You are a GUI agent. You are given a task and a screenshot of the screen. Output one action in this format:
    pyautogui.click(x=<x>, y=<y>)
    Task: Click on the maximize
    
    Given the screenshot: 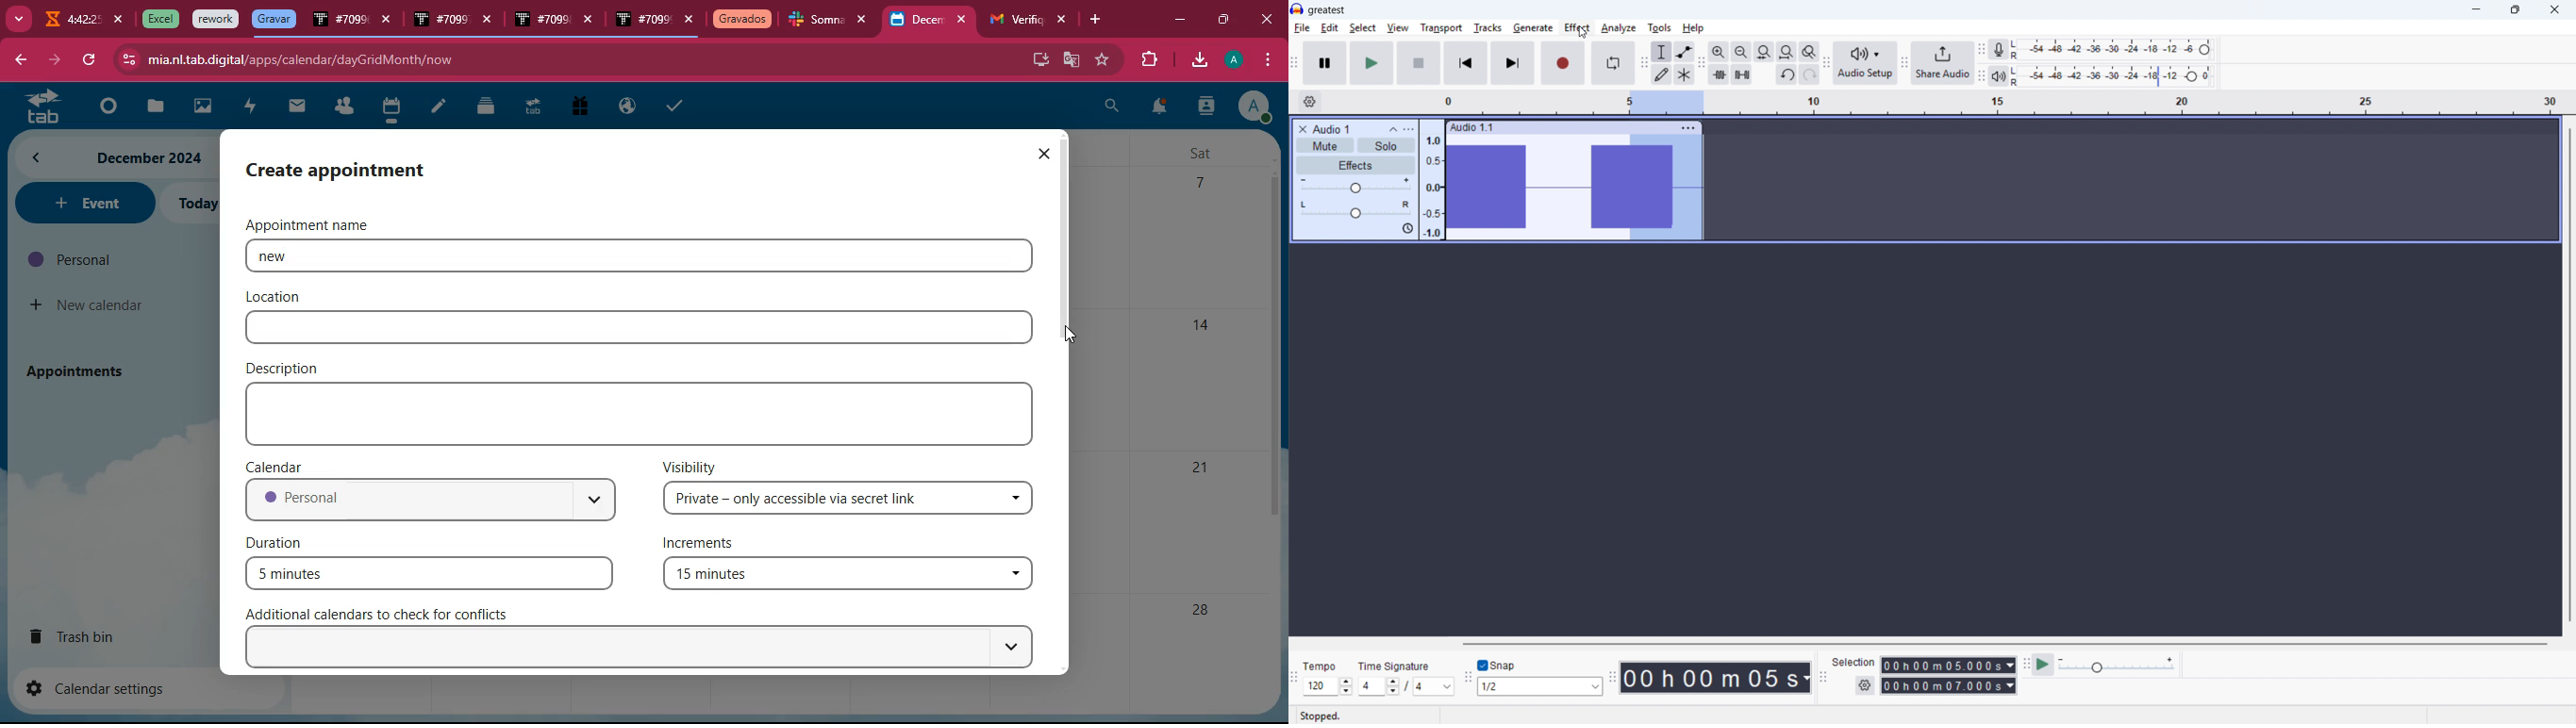 What is the action you would take?
    pyautogui.click(x=1222, y=17)
    